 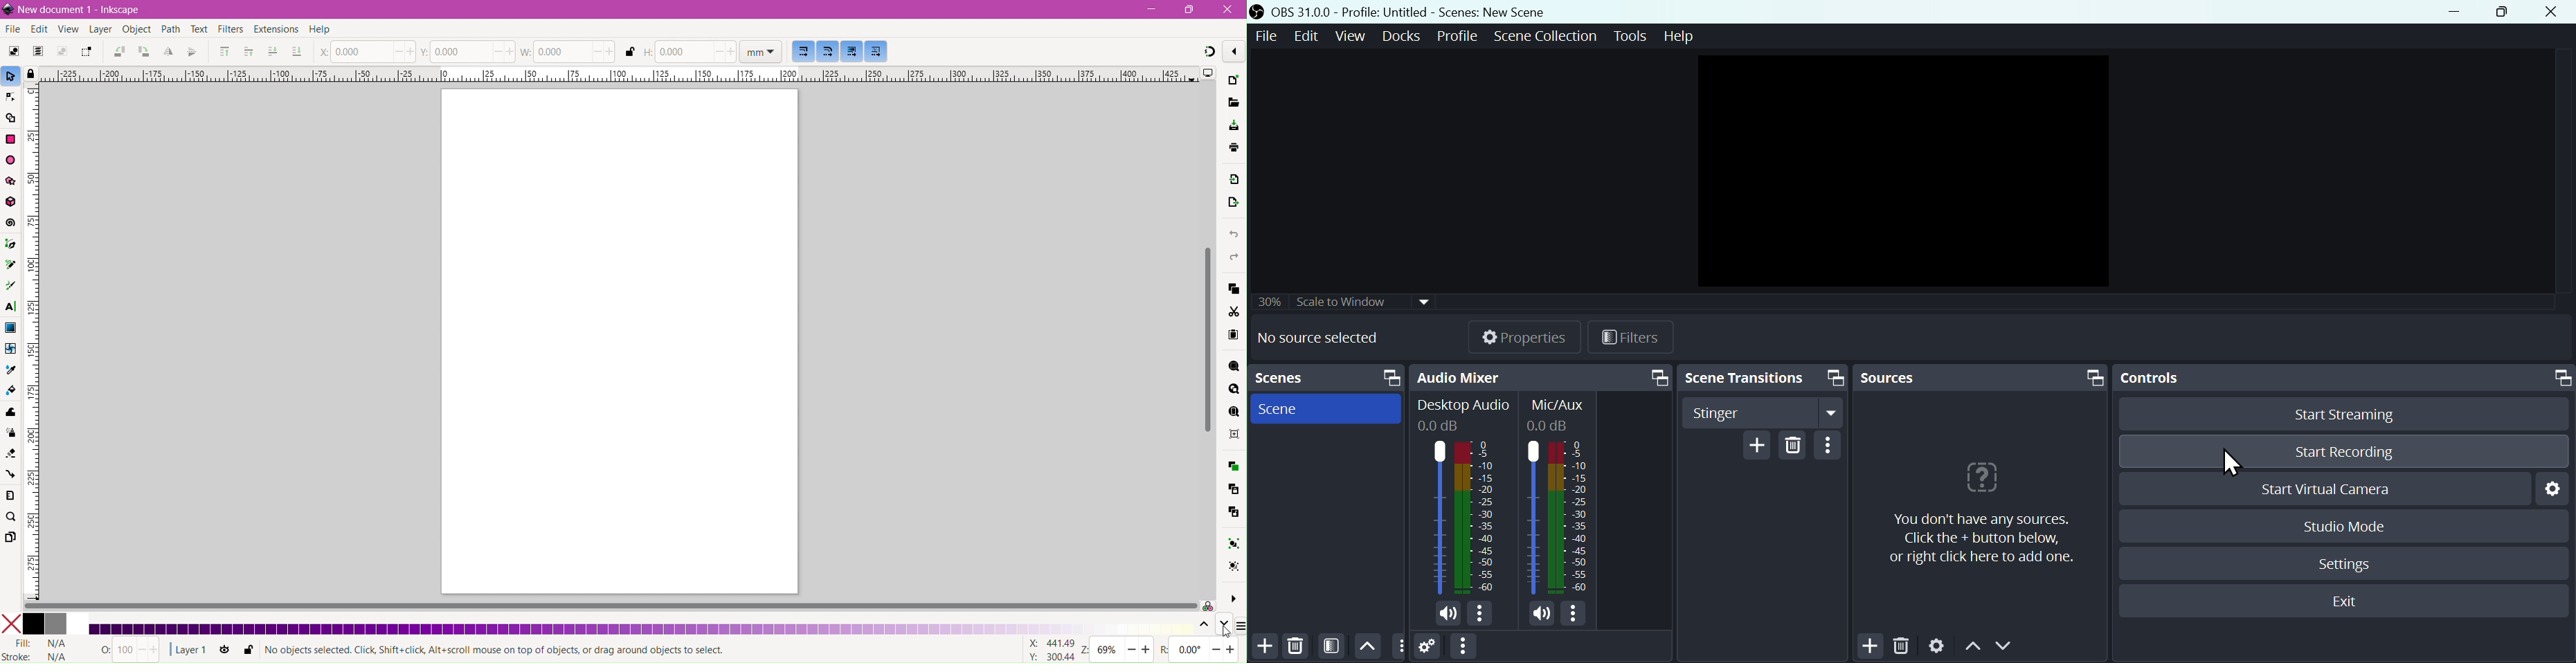 What do you see at coordinates (1982, 479) in the screenshot?
I see `icon` at bounding box center [1982, 479].